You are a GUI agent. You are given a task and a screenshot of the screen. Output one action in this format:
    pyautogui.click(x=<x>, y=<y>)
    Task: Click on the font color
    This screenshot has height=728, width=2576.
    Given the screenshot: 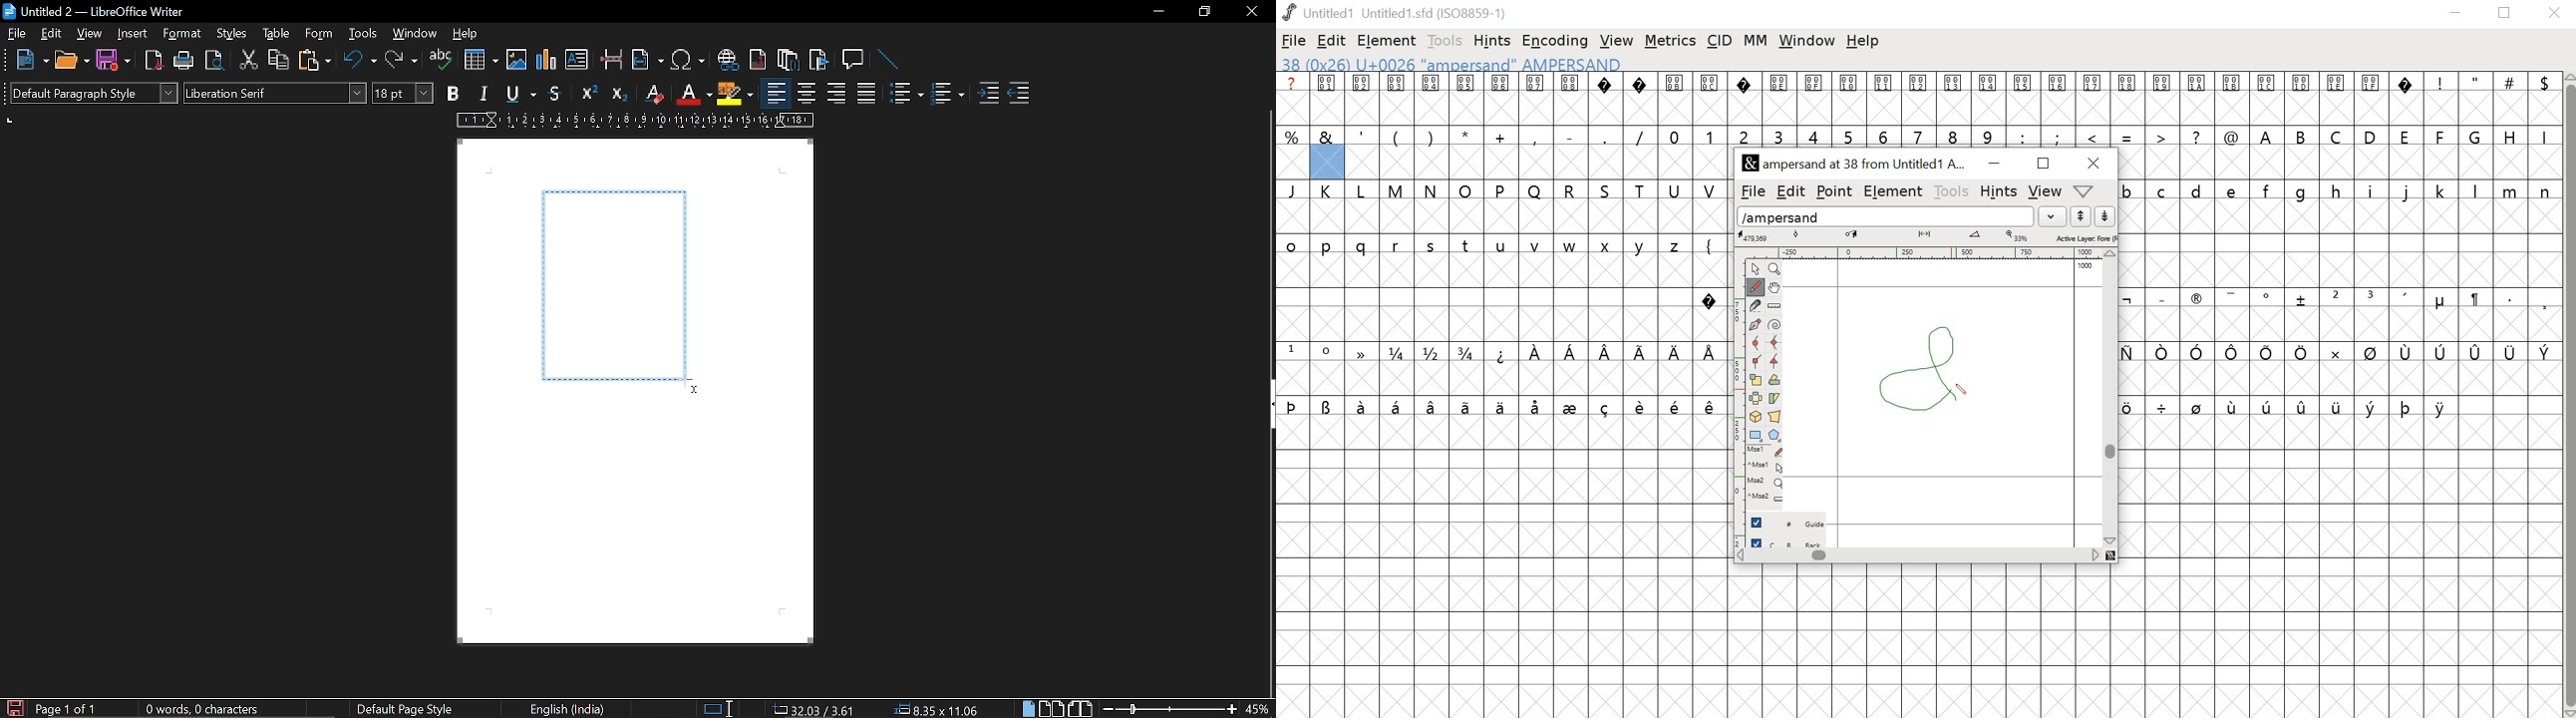 What is the action you would take?
    pyautogui.click(x=695, y=96)
    